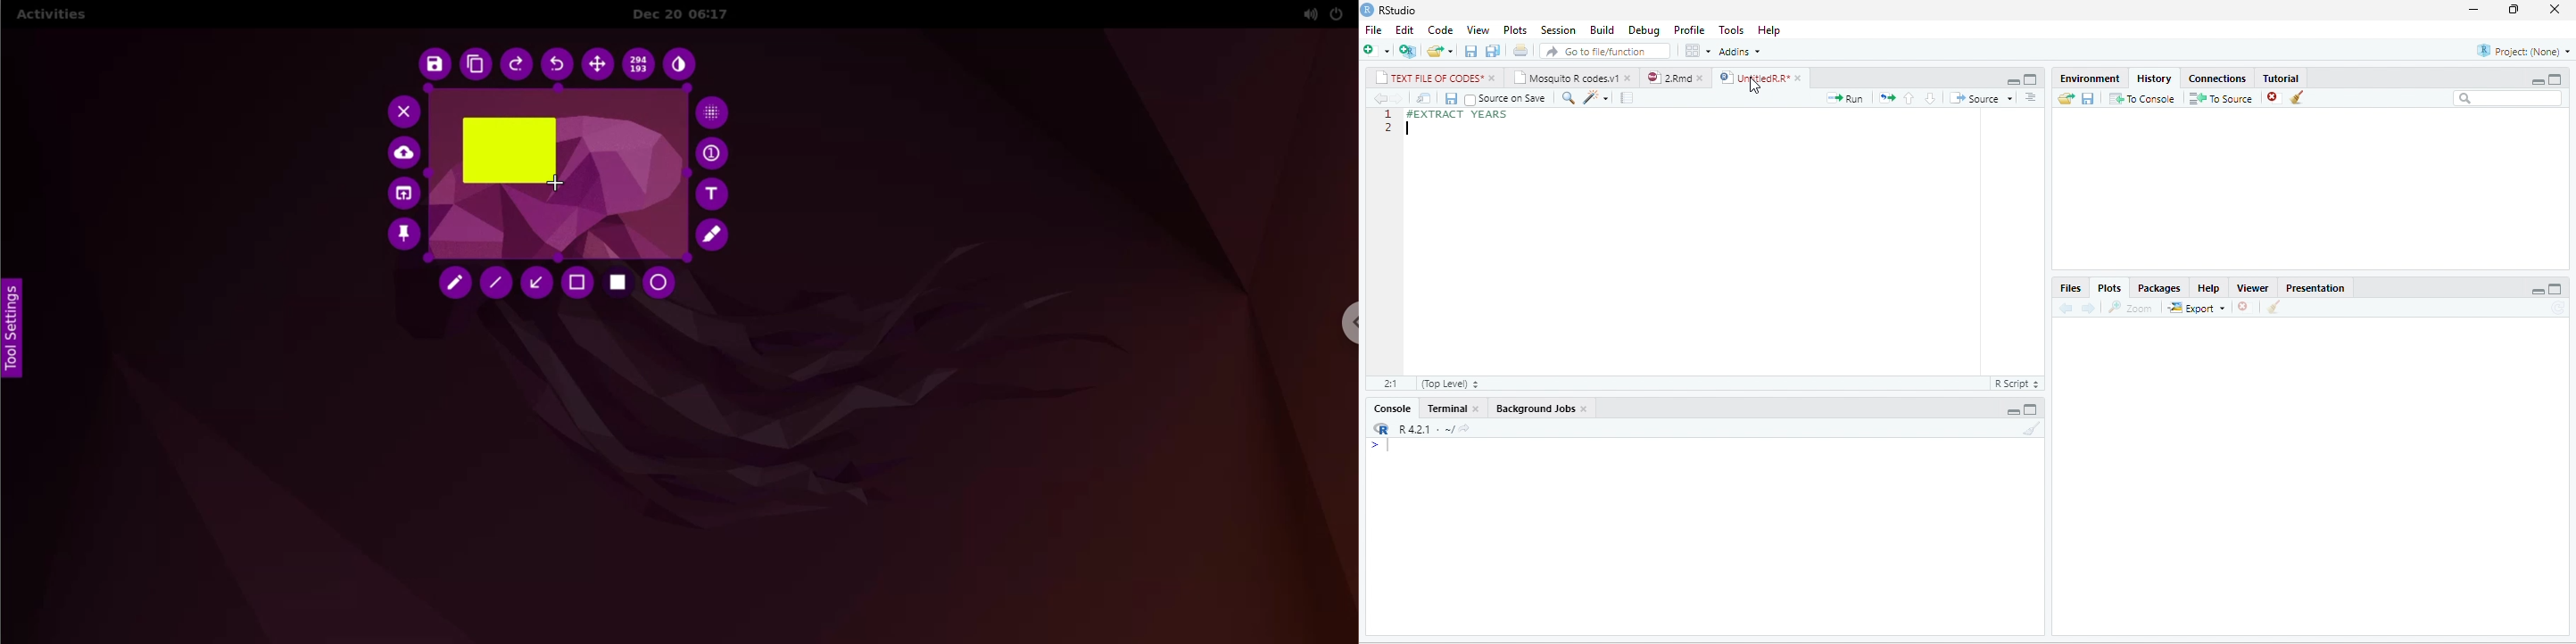 This screenshot has width=2576, height=644. I want to click on search file, so click(1605, 51).